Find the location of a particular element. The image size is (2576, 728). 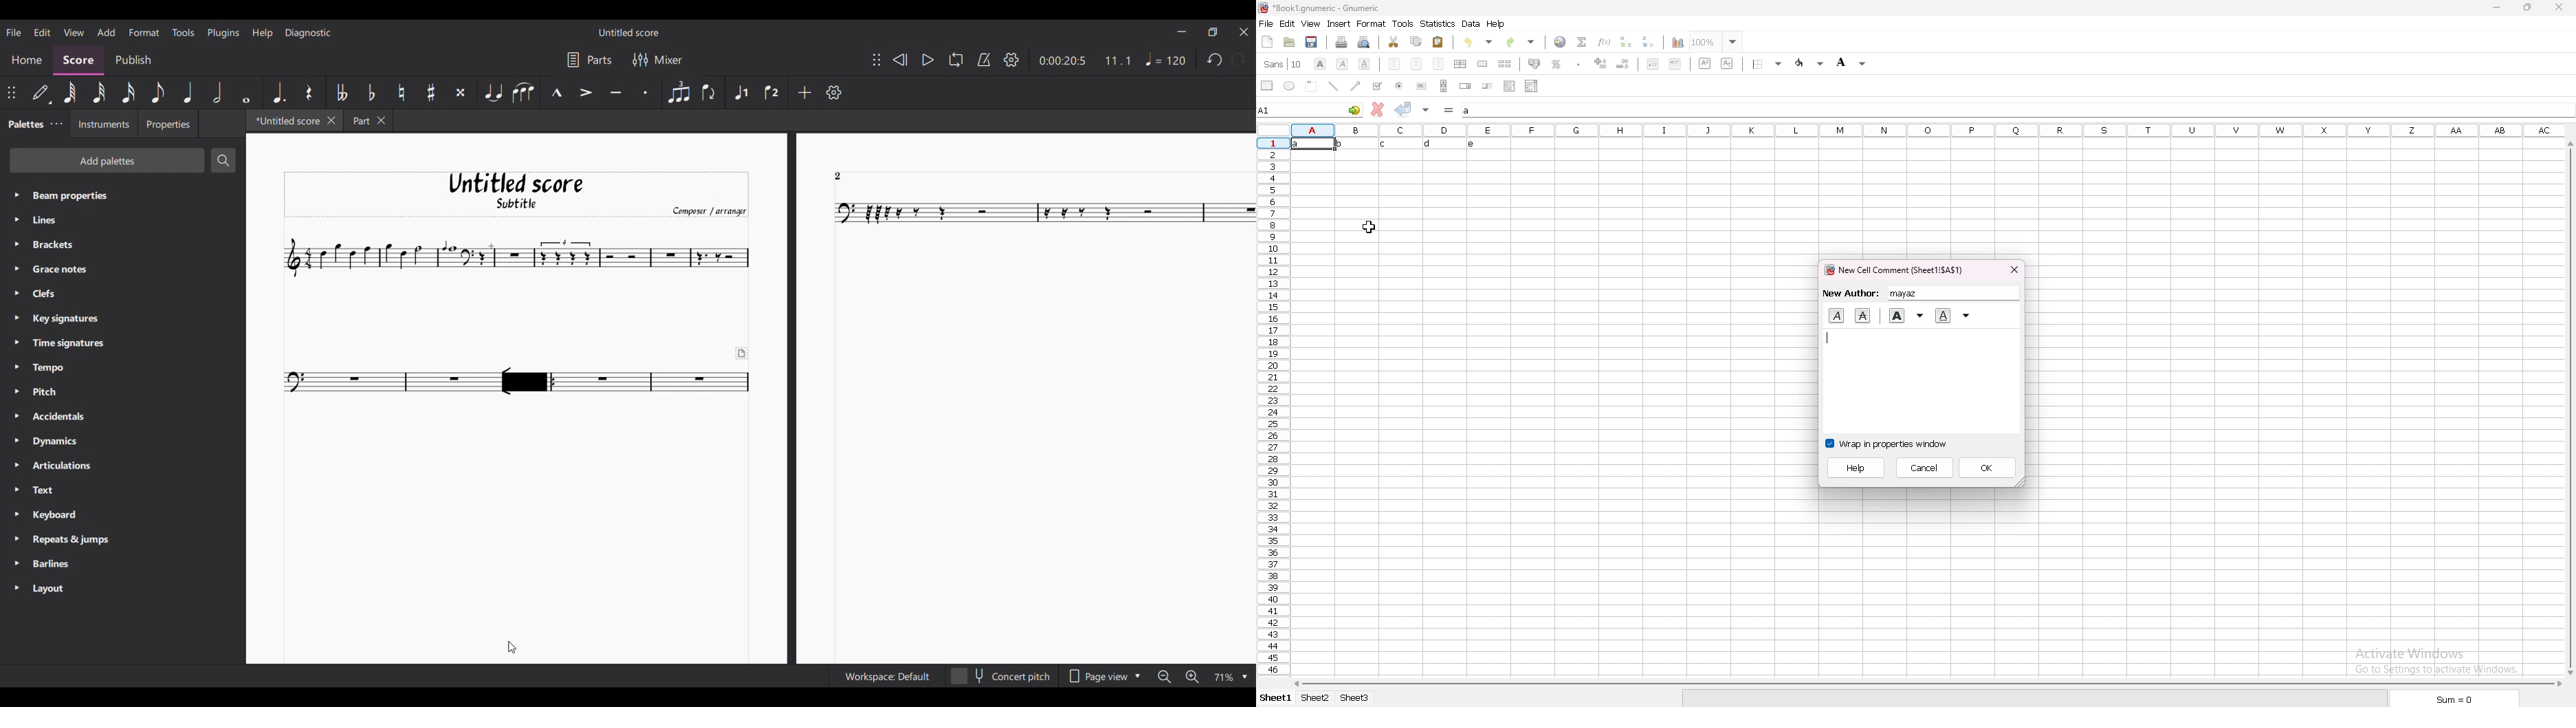

Marcato is located at coordinates (555, 92).